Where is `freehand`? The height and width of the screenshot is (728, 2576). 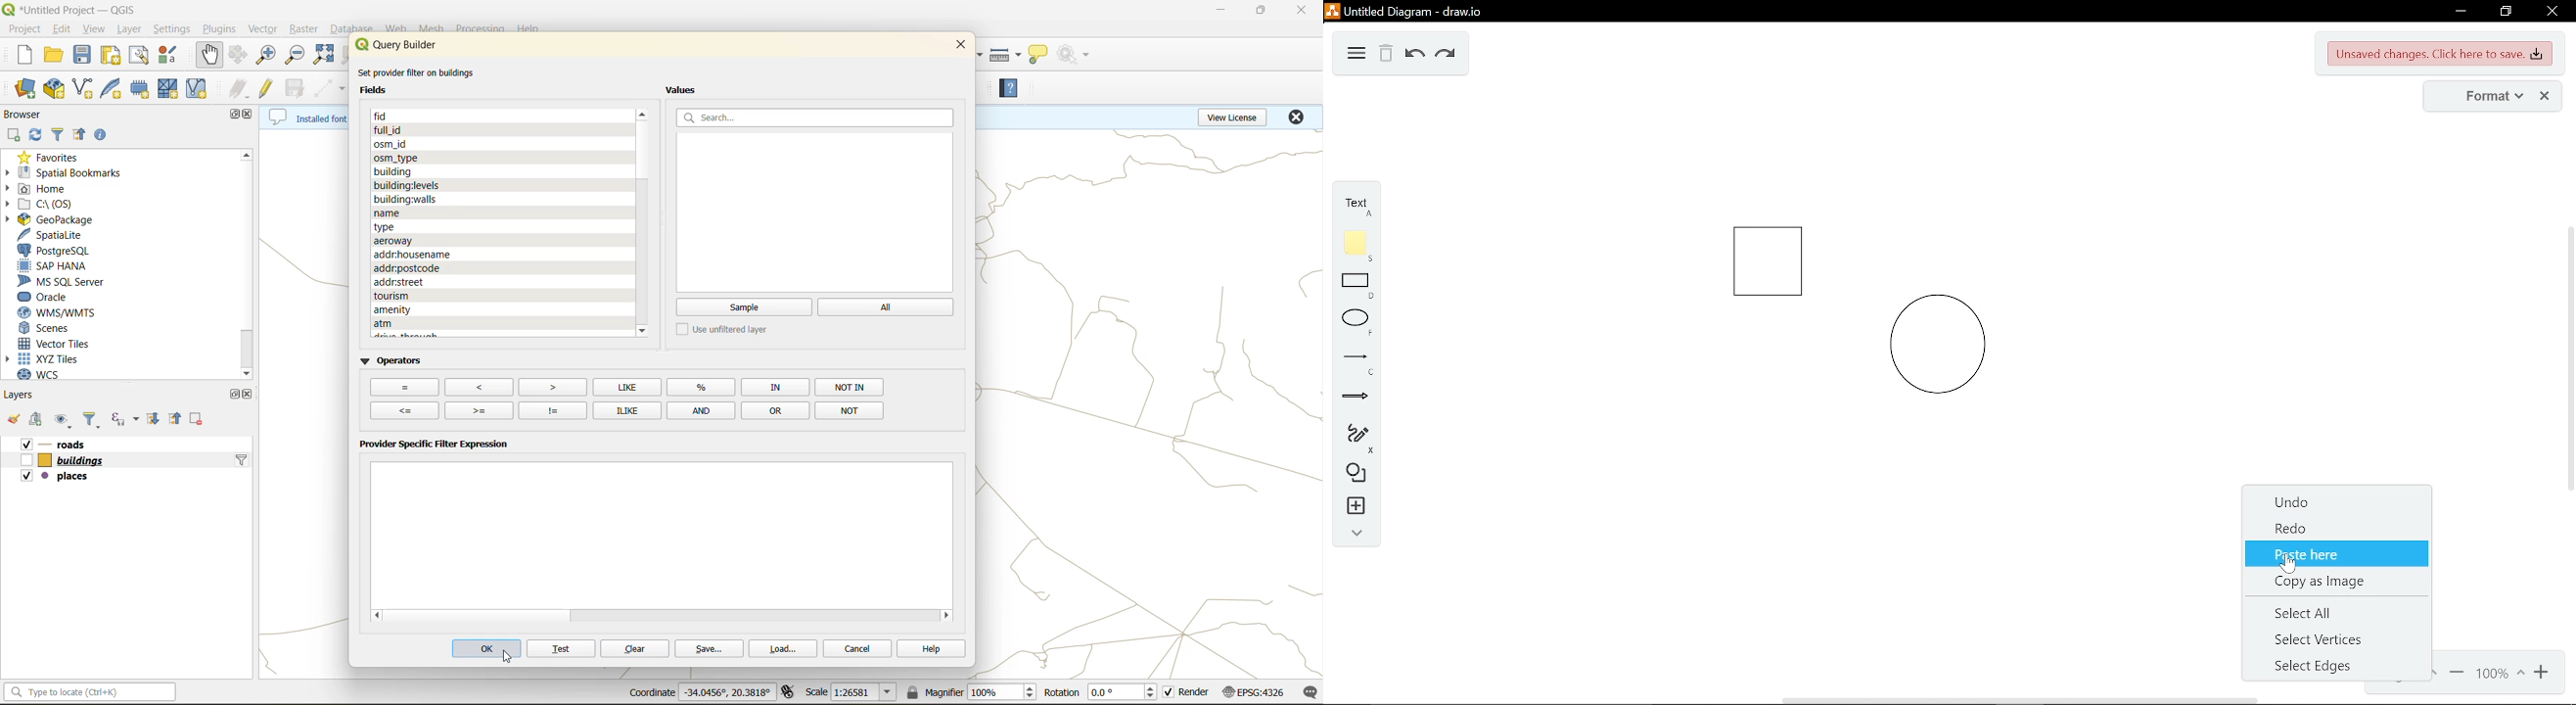 freehand is located at coordinates (1354, 439).